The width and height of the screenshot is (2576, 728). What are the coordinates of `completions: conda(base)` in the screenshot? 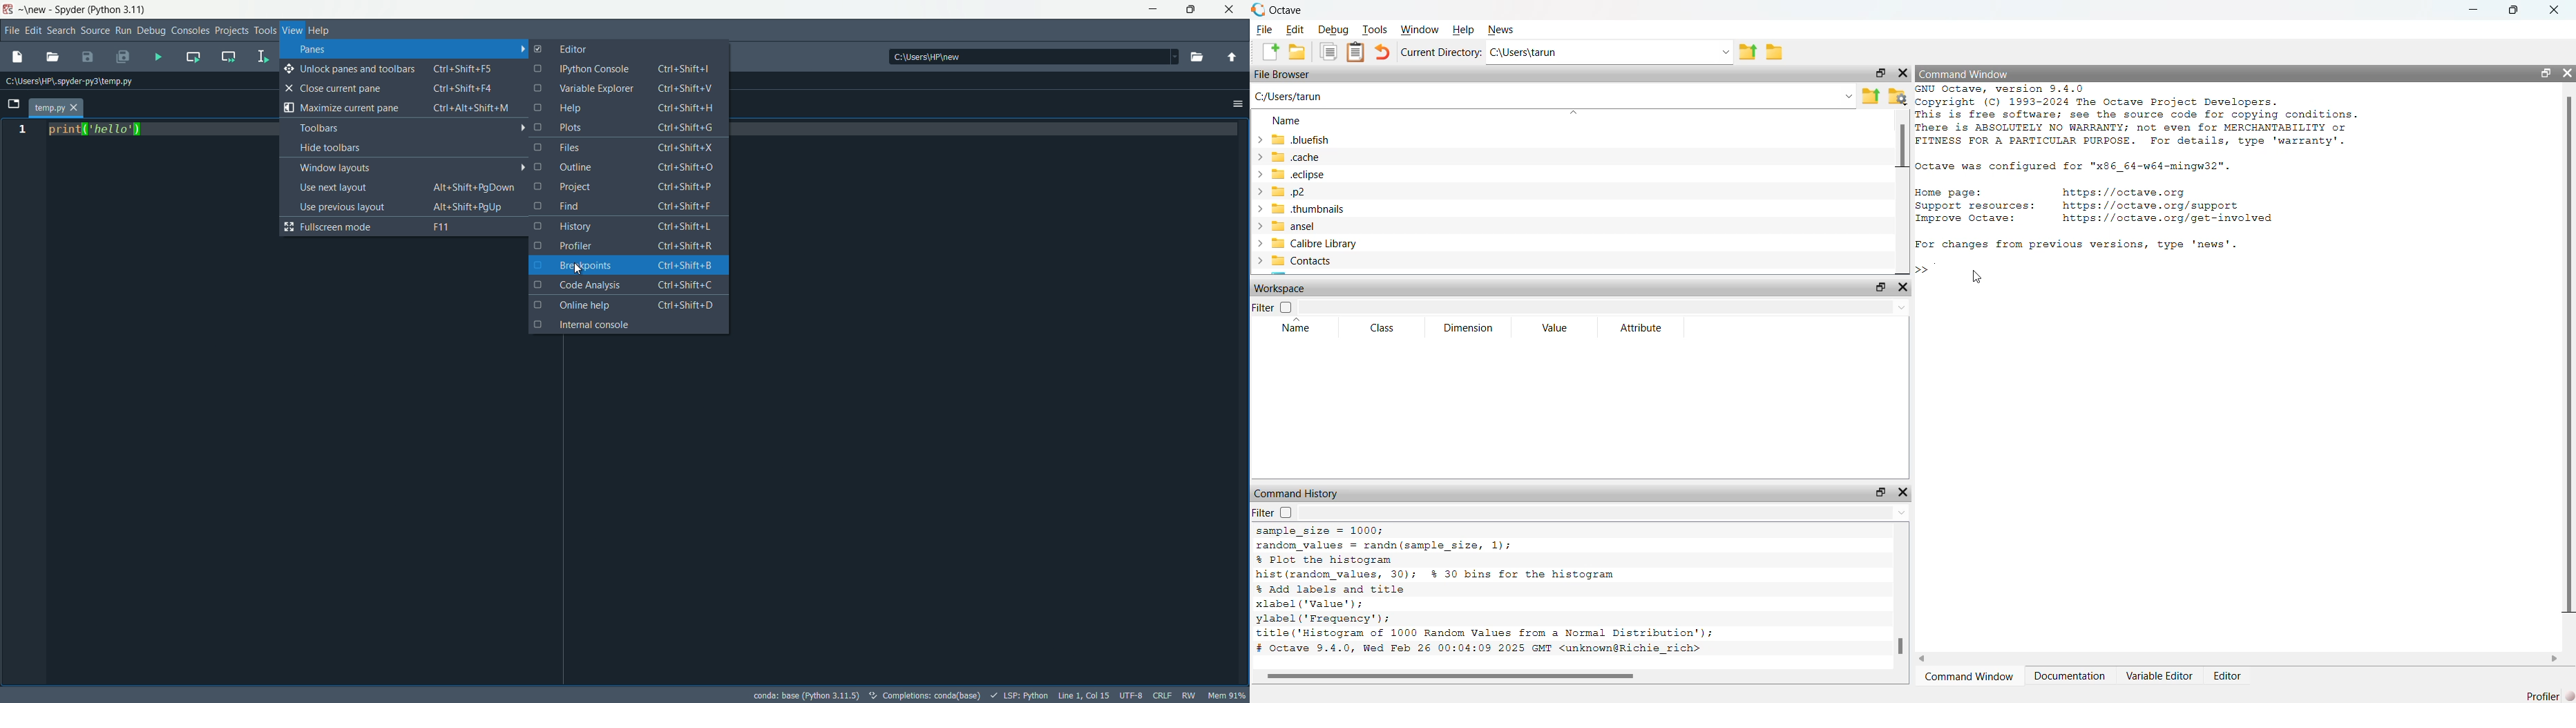 It's located at (927, 695).